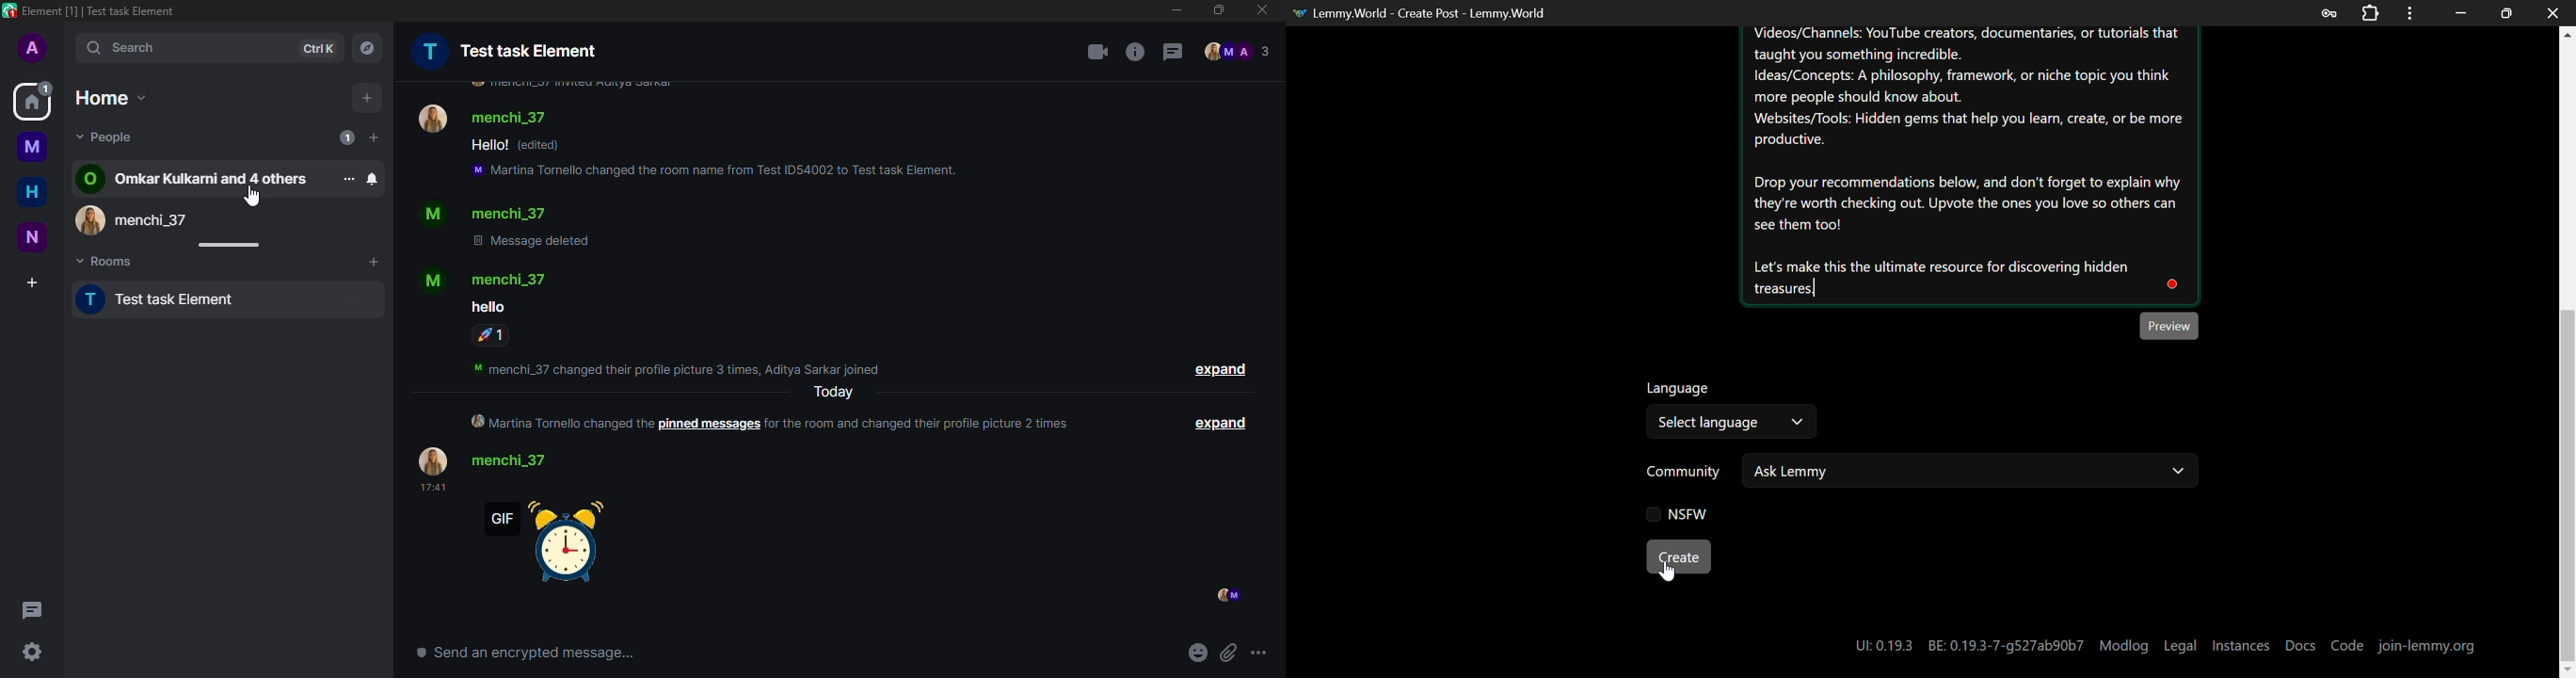 The height and width of the screenshot is (700, 2576). What do you see at coordinates (488, 279) in the screenshot?
I see `menchi_37` at bounding box center [488, 279].